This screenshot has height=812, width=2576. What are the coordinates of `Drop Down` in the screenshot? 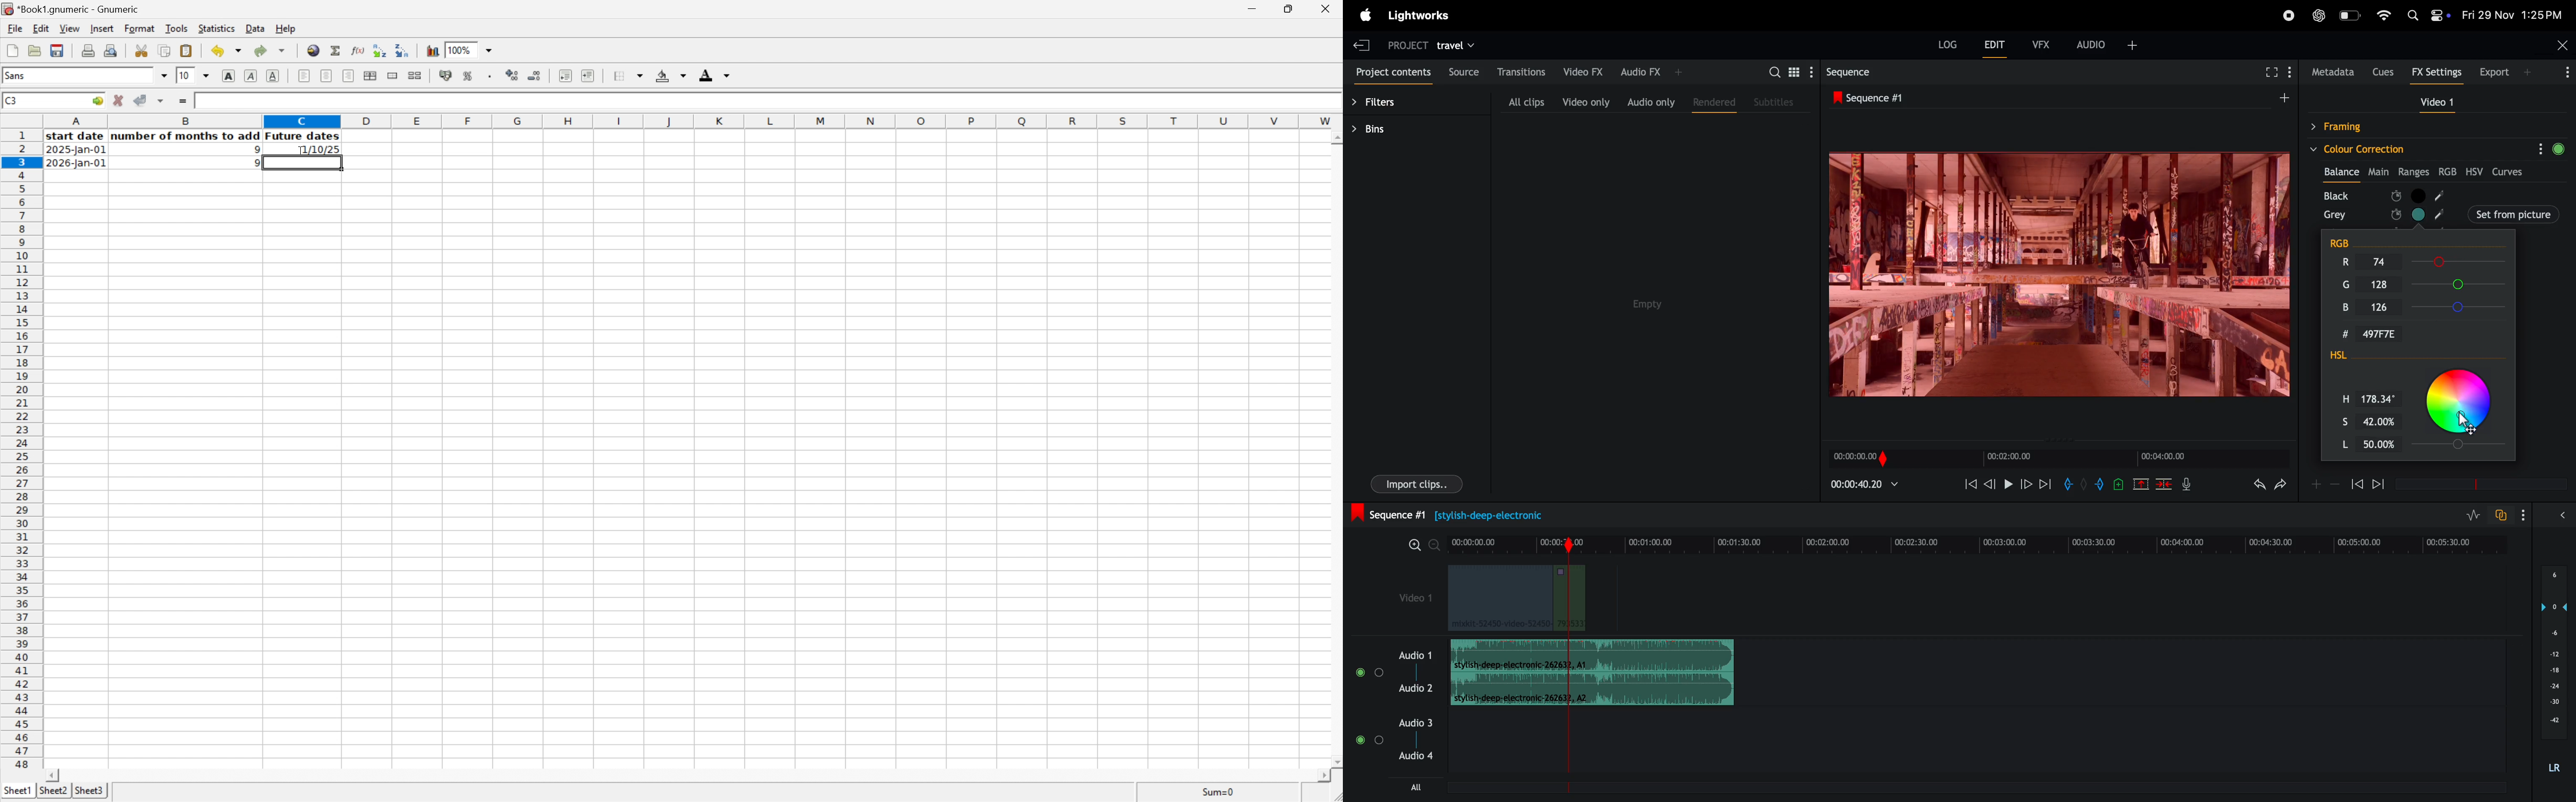 It's located at (206, 76).